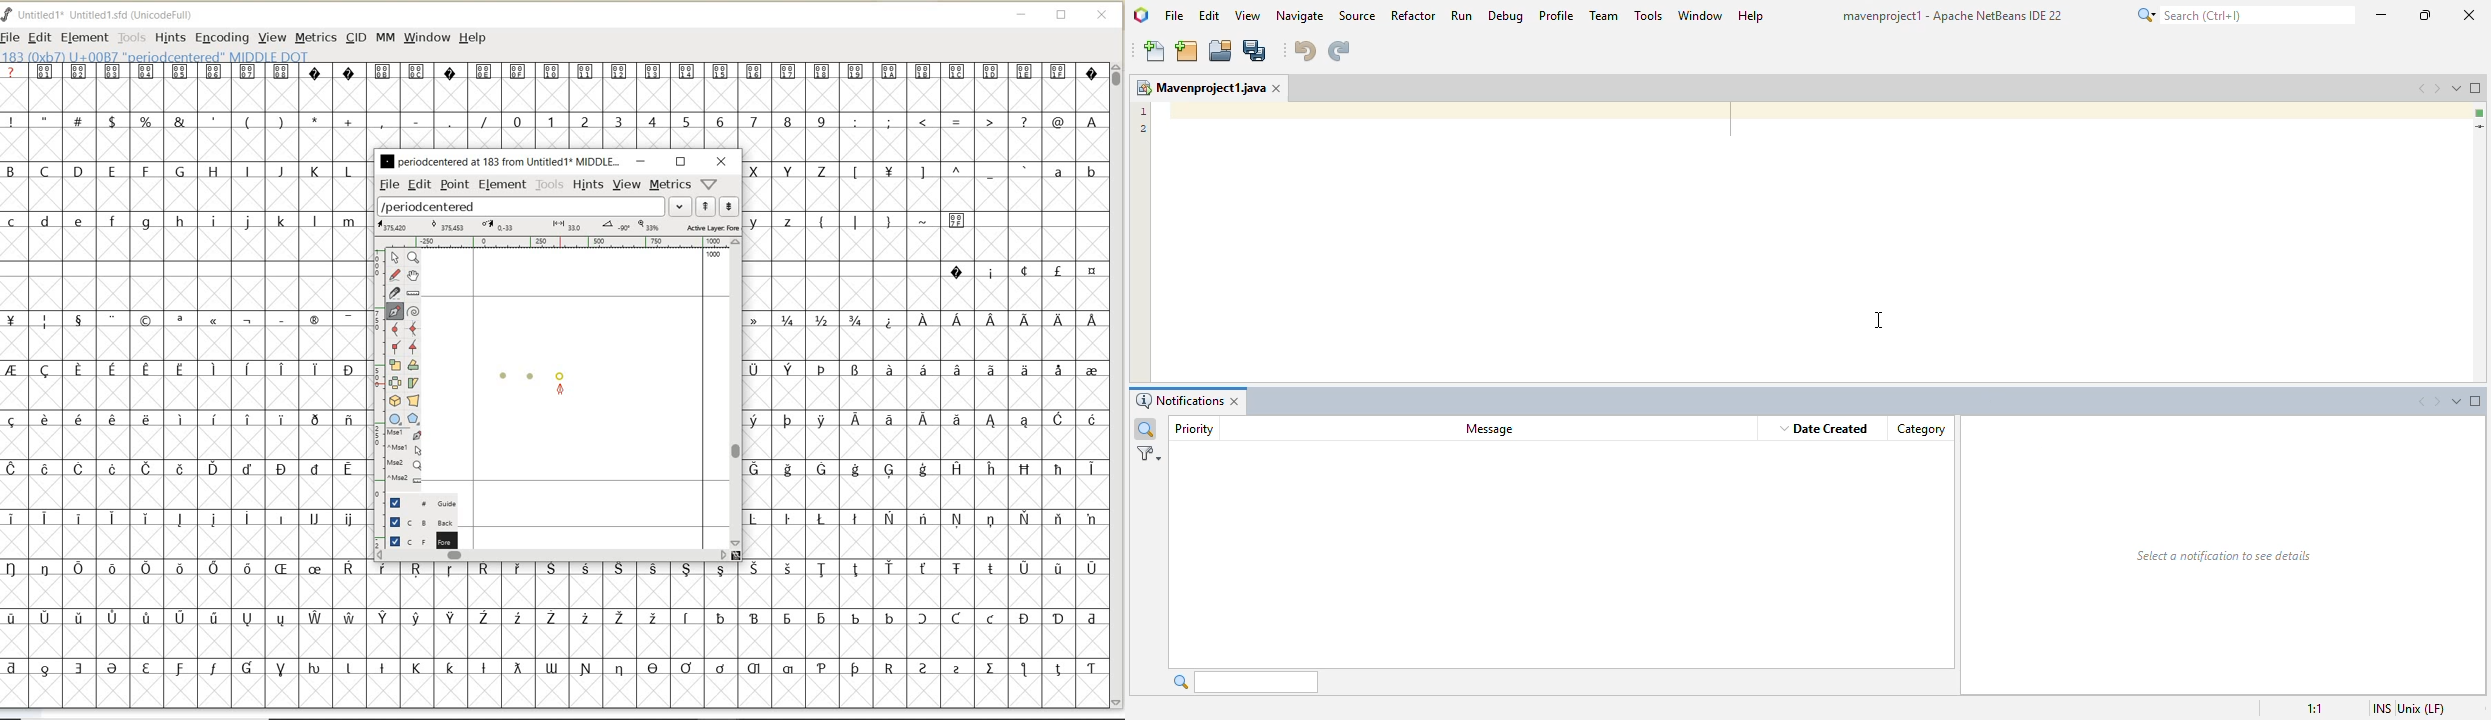 This screenshot has width=2492, height=728. I want to click on EDIT, so click(39, 39).